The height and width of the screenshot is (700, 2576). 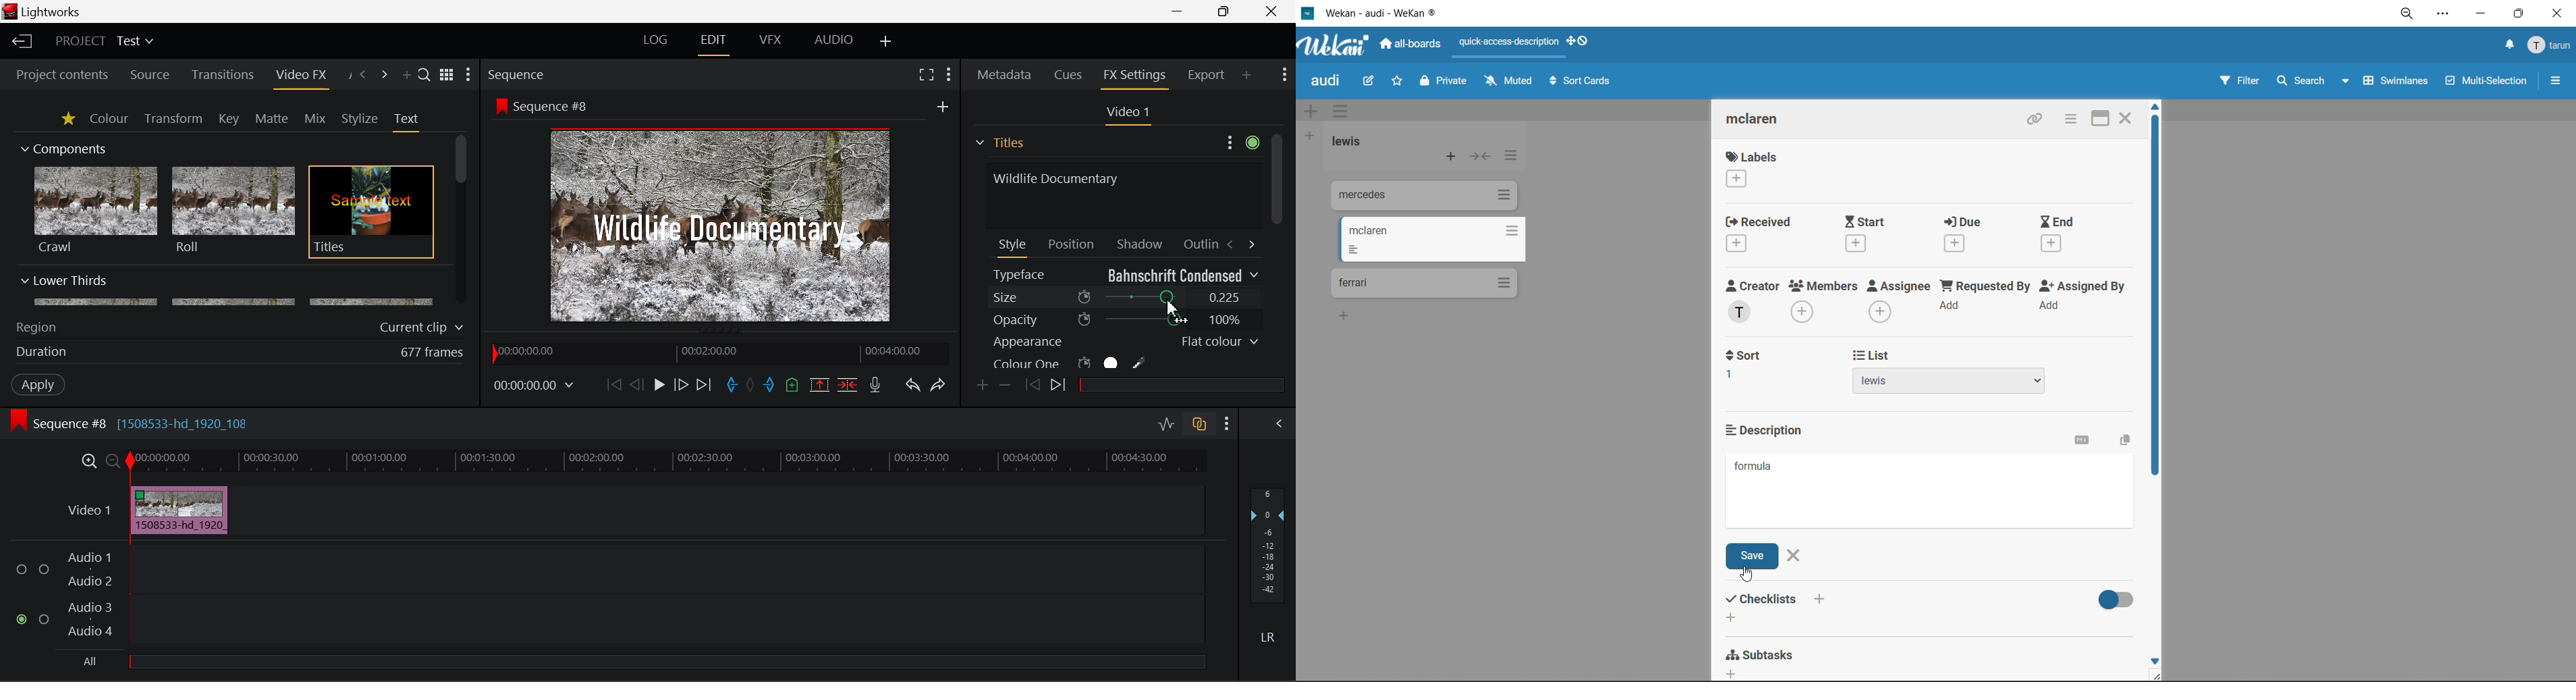 I want to click on Project Title, so click(x=105, y=40).